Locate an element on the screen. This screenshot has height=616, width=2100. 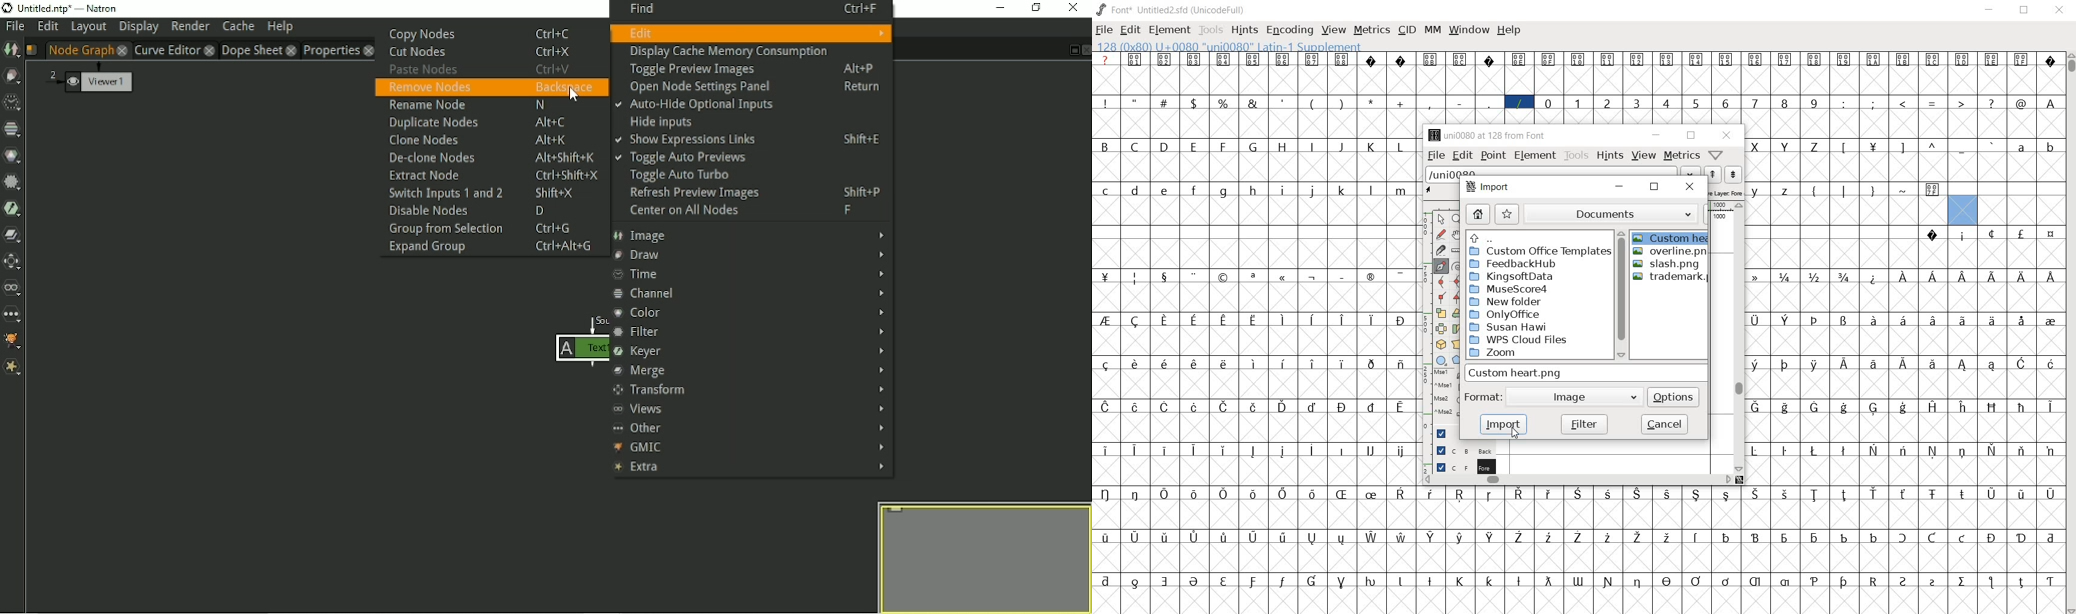
glyph is located at coordinates (2051, 582).